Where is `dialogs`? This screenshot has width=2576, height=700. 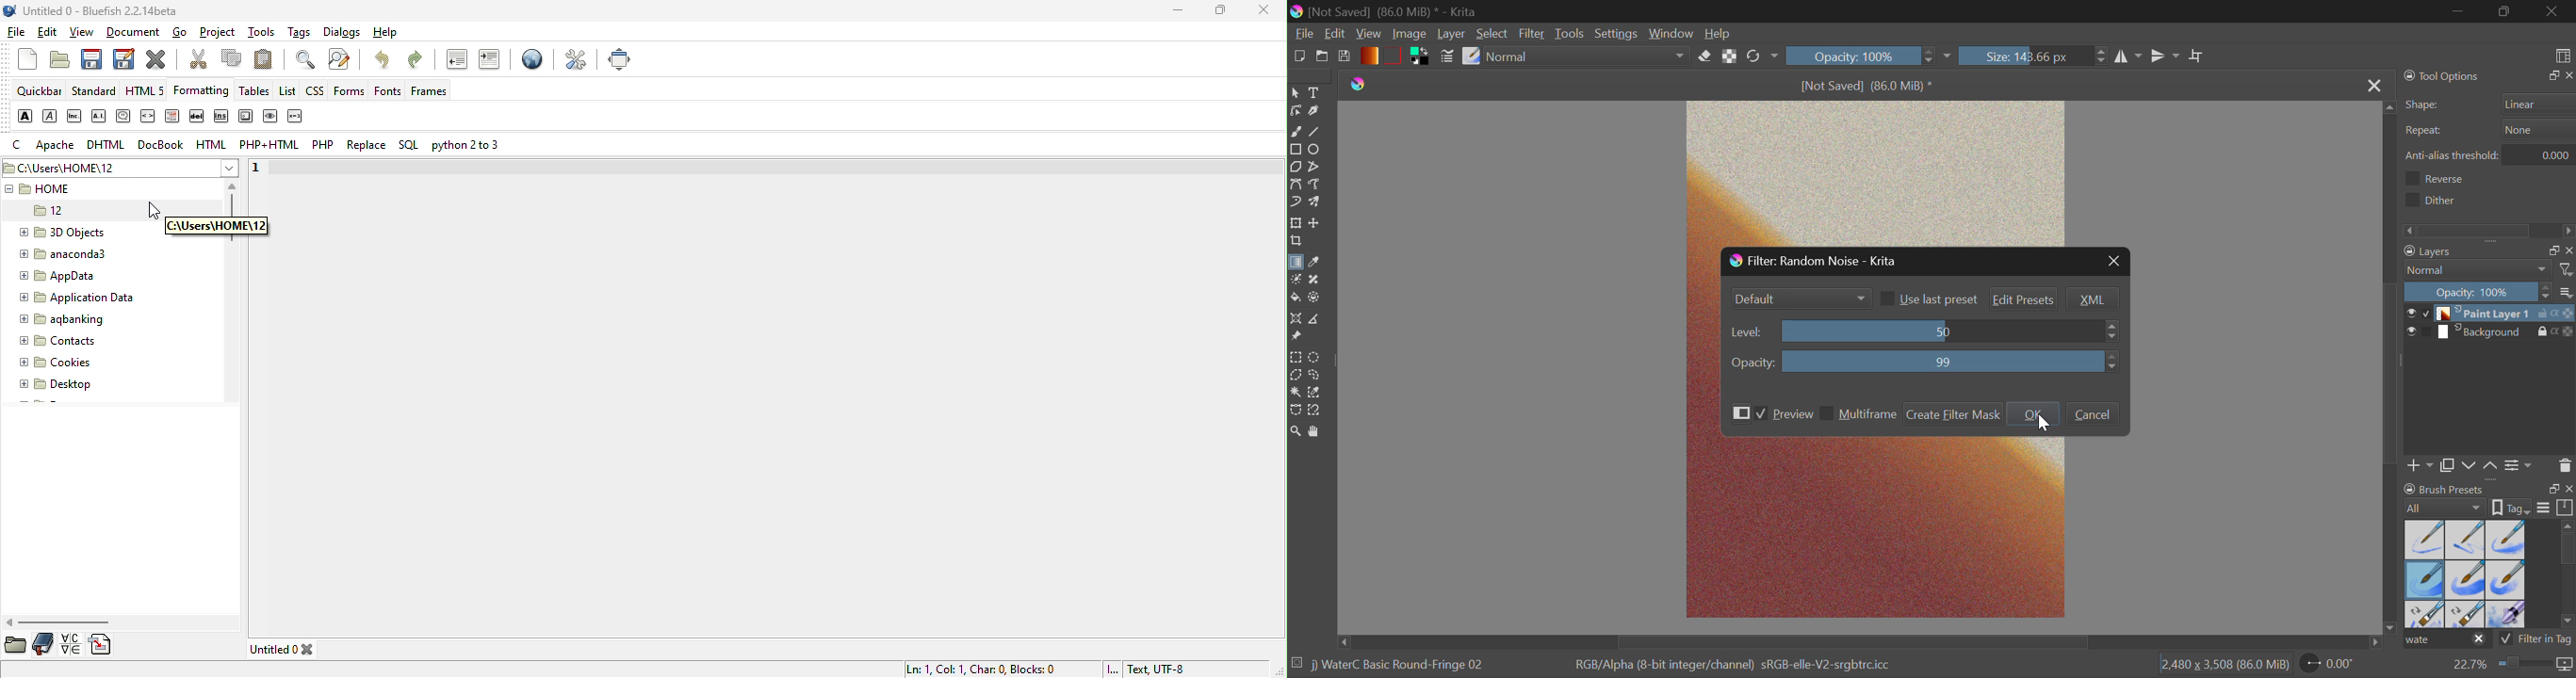
dialogs is located at coordinates (341, 33).